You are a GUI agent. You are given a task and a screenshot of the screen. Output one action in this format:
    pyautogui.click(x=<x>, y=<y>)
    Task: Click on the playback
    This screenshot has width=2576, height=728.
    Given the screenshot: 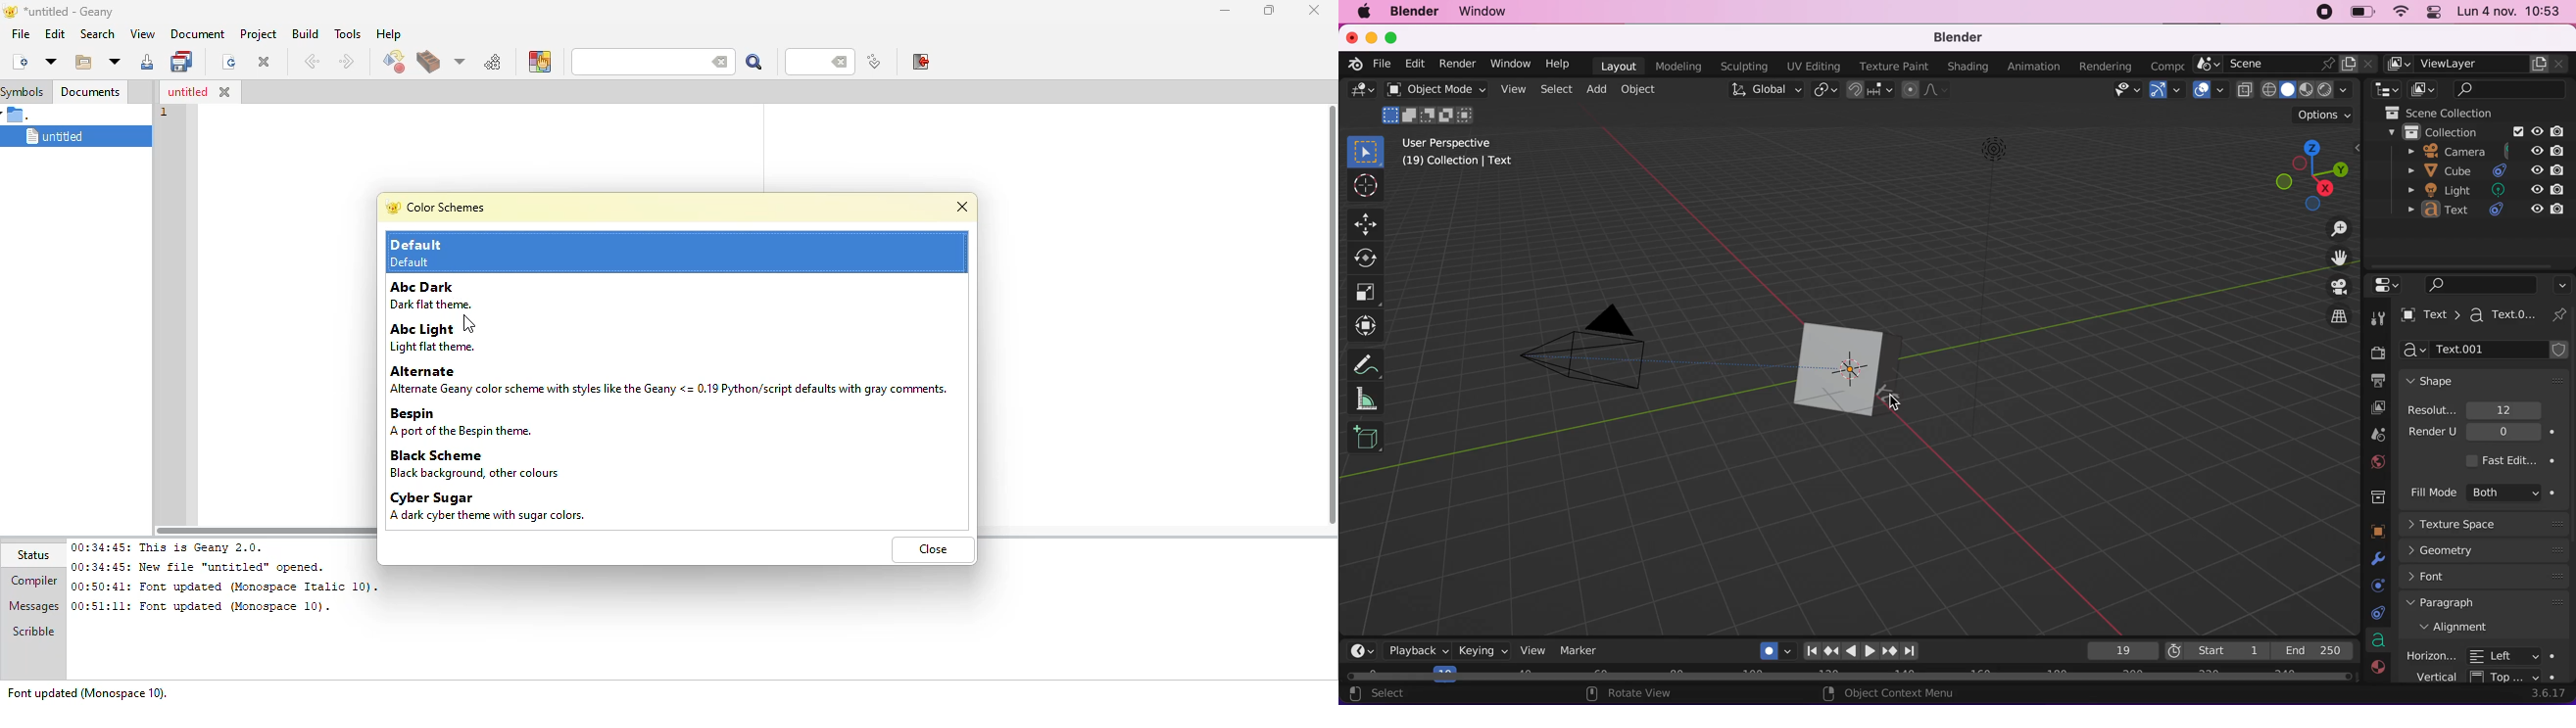 What is the action you would take?
    pyautogui.click(x=1419, y=652)
    